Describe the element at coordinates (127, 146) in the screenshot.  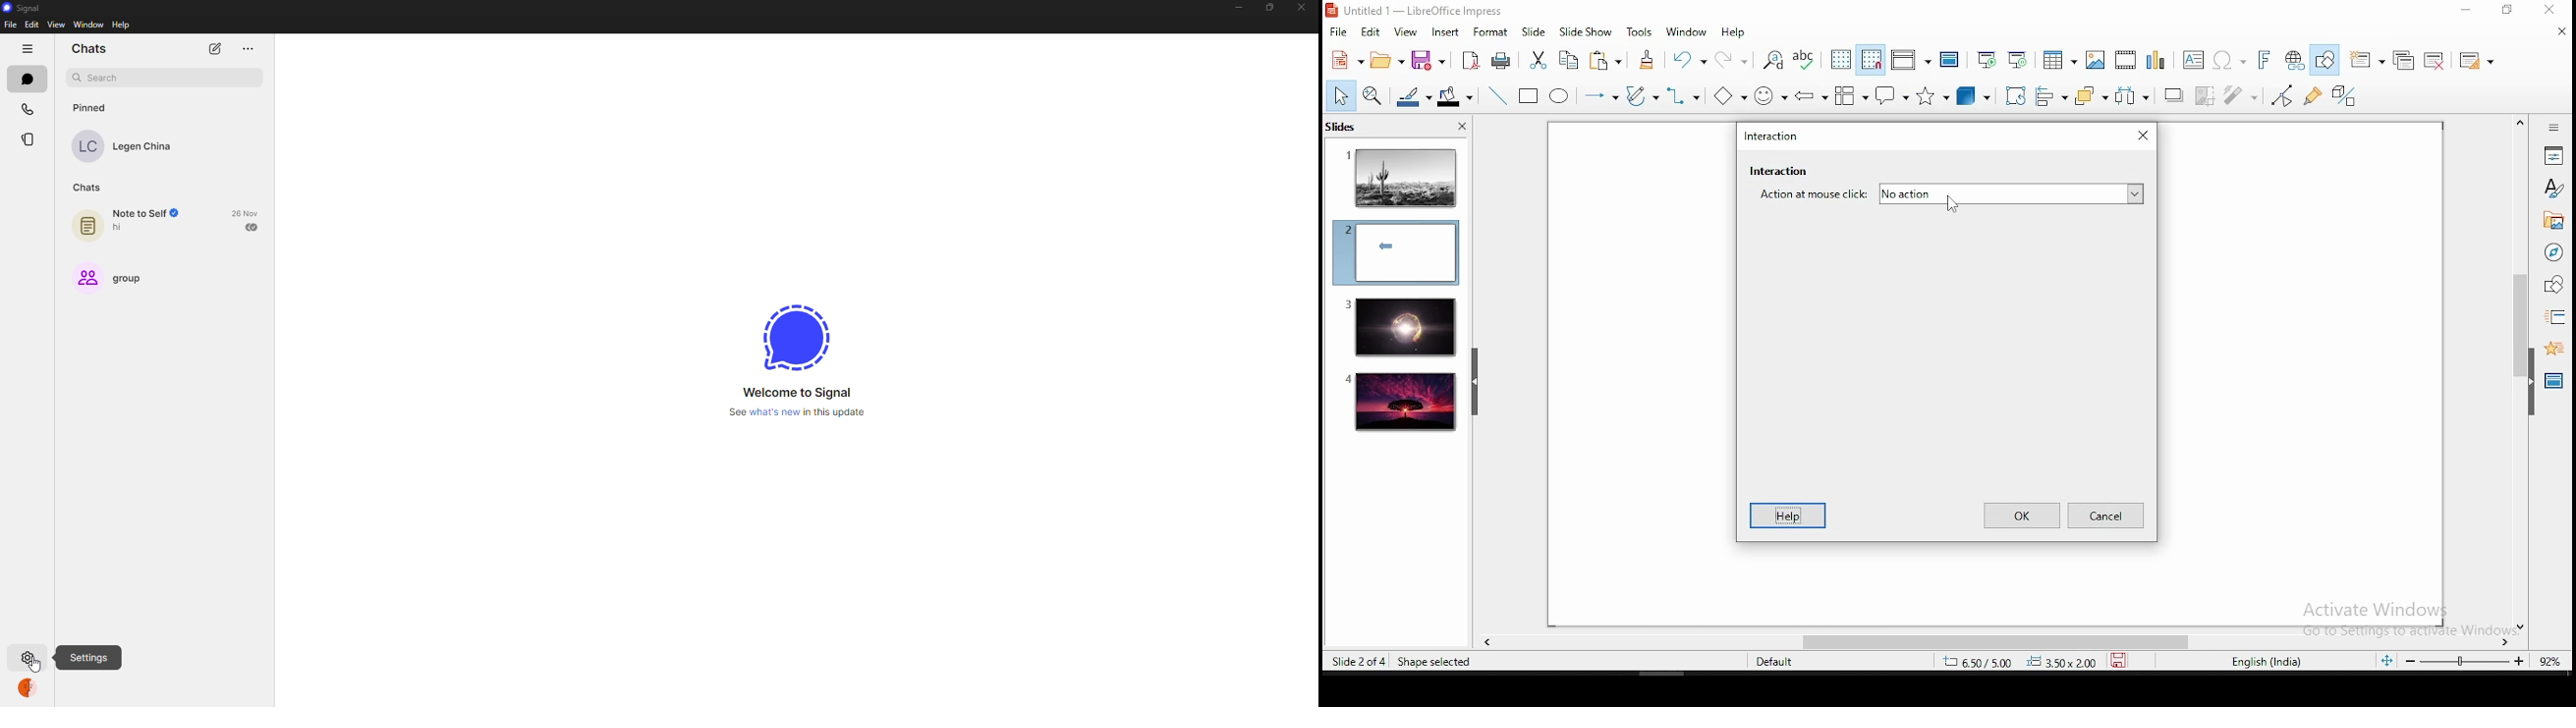
I see `Legen China` at that location.